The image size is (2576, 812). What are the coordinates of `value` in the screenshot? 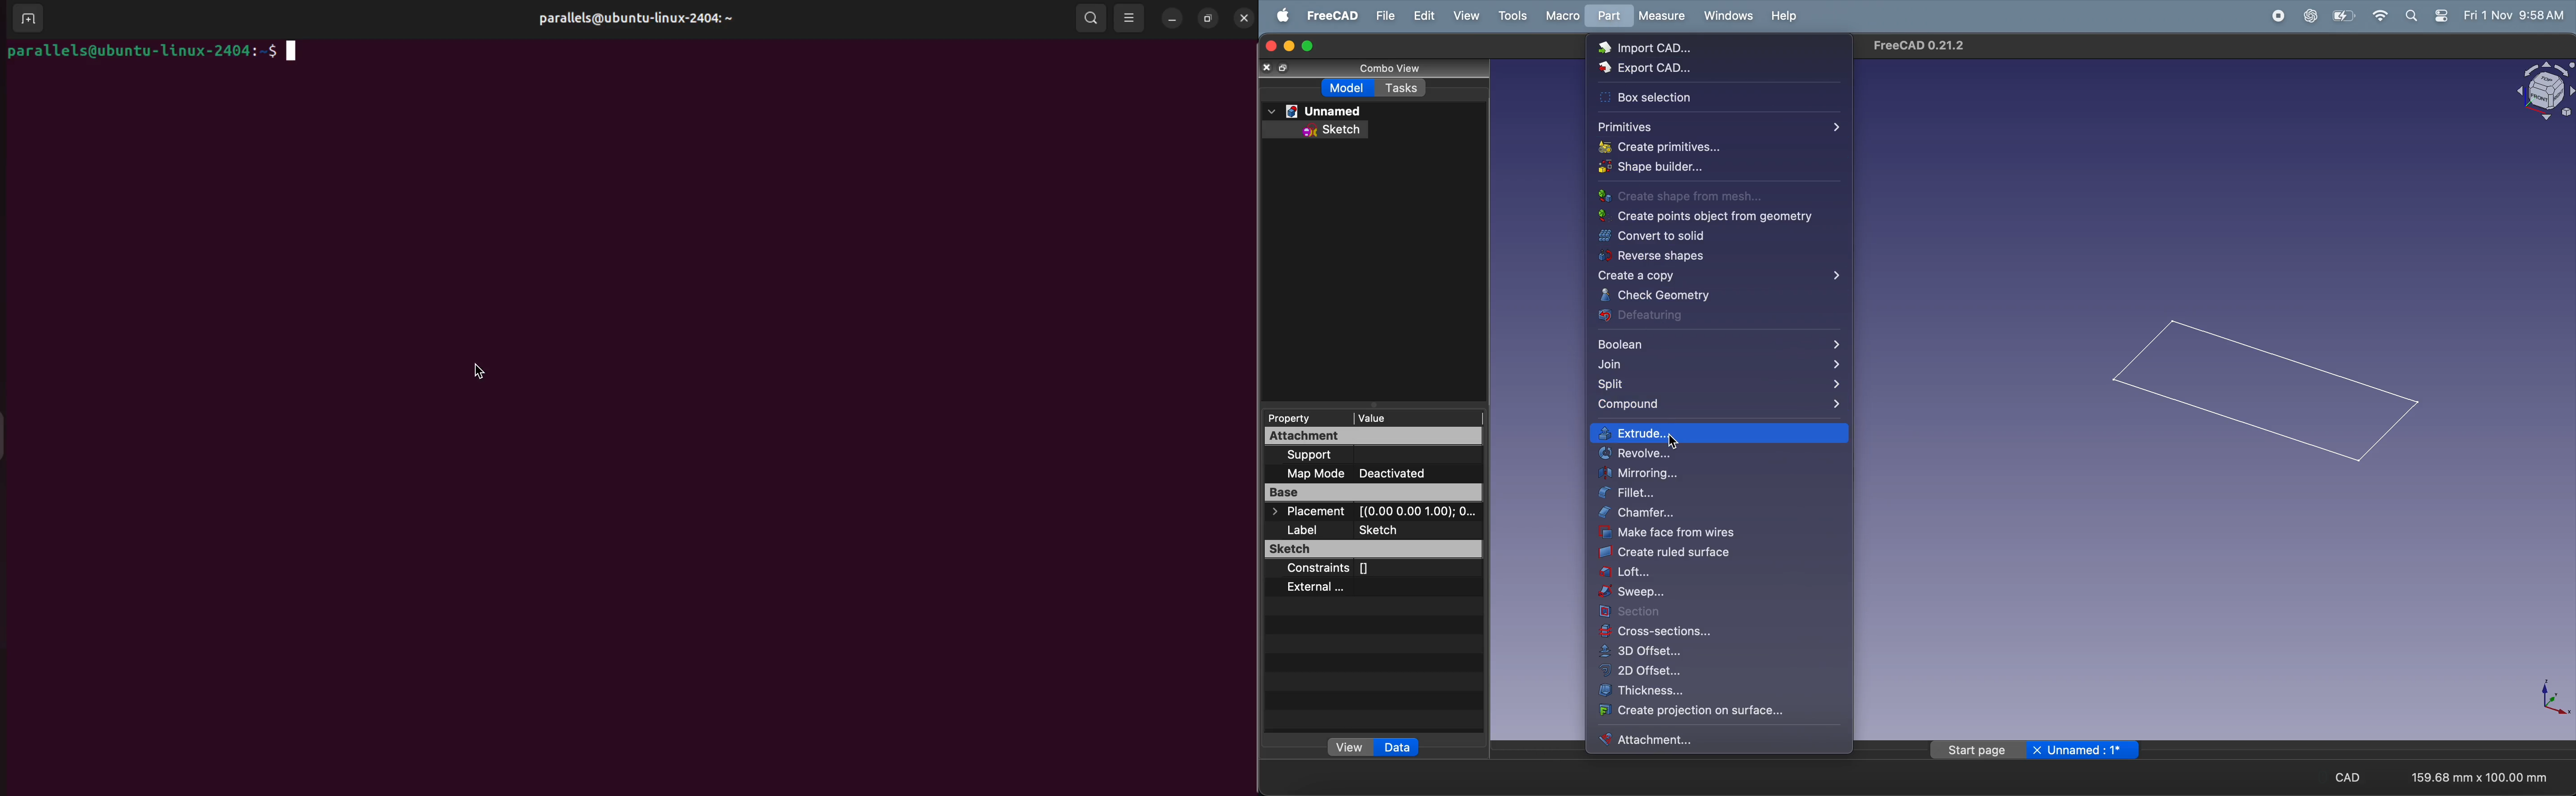 It's located at (1404, 418).